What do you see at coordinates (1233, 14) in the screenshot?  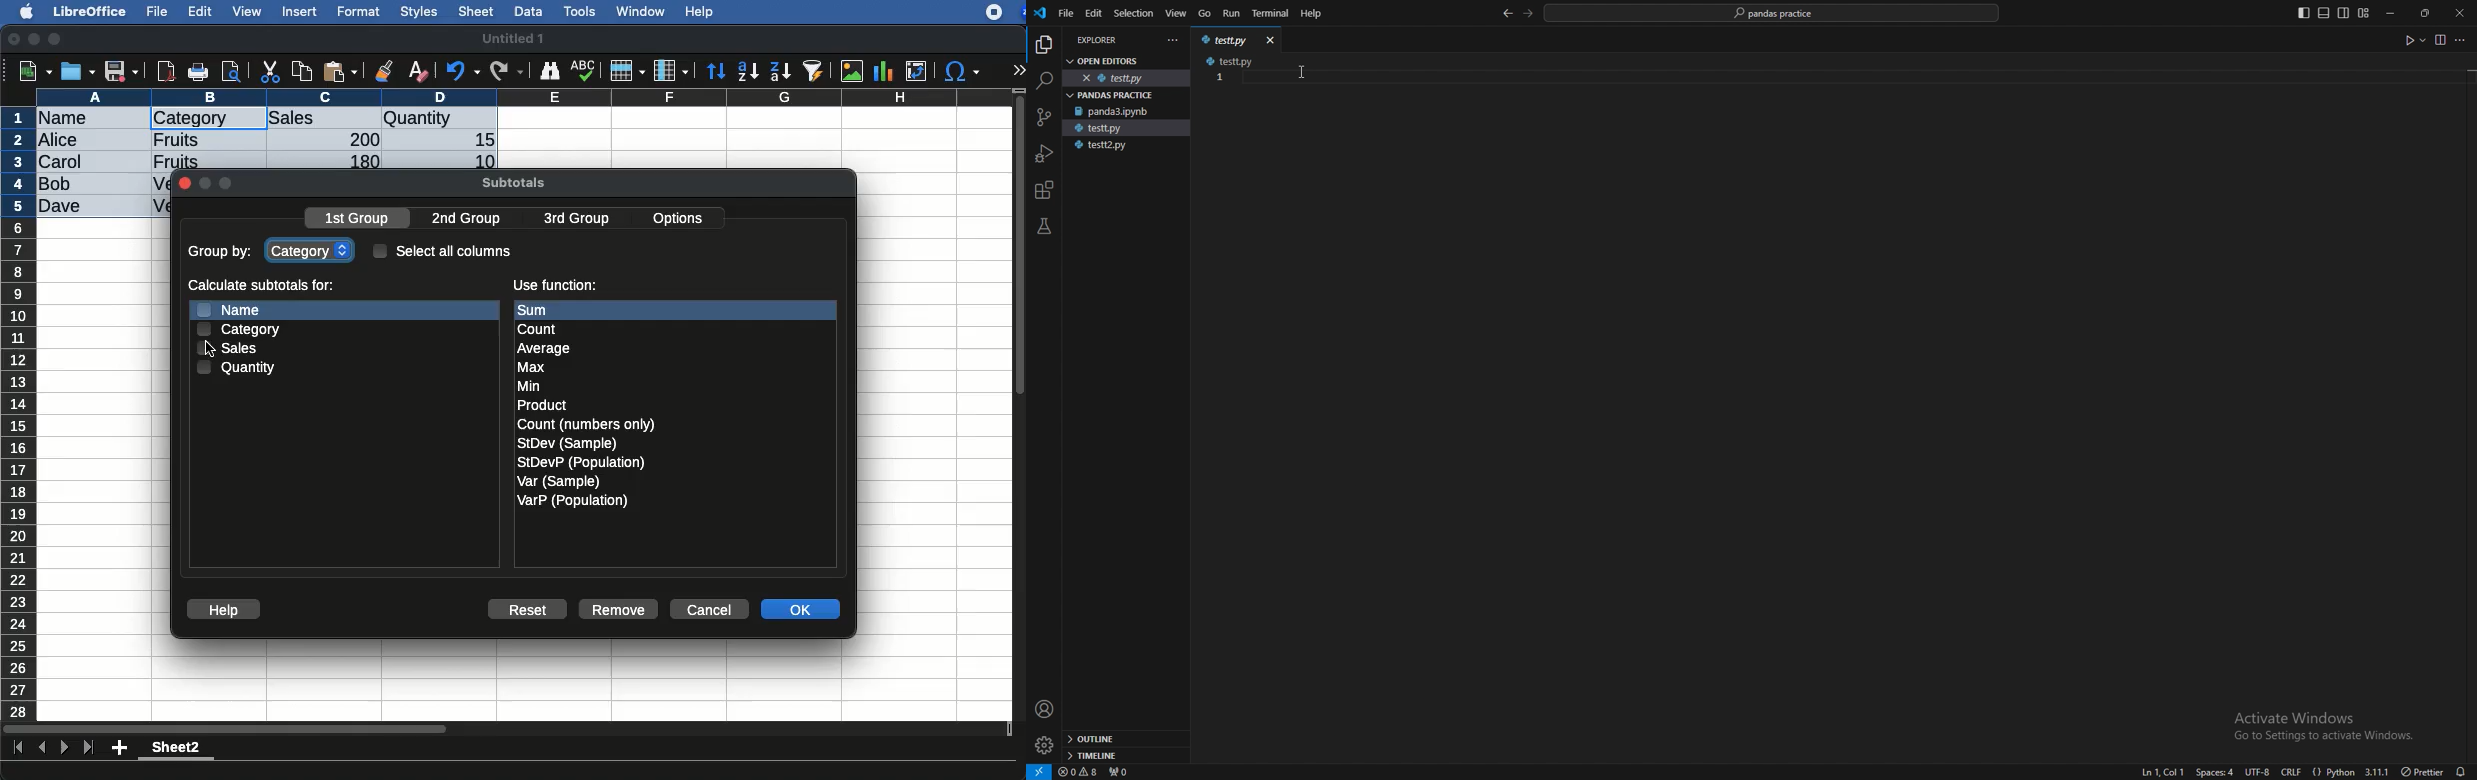 I see `run` at bounding box center [1233, 14].